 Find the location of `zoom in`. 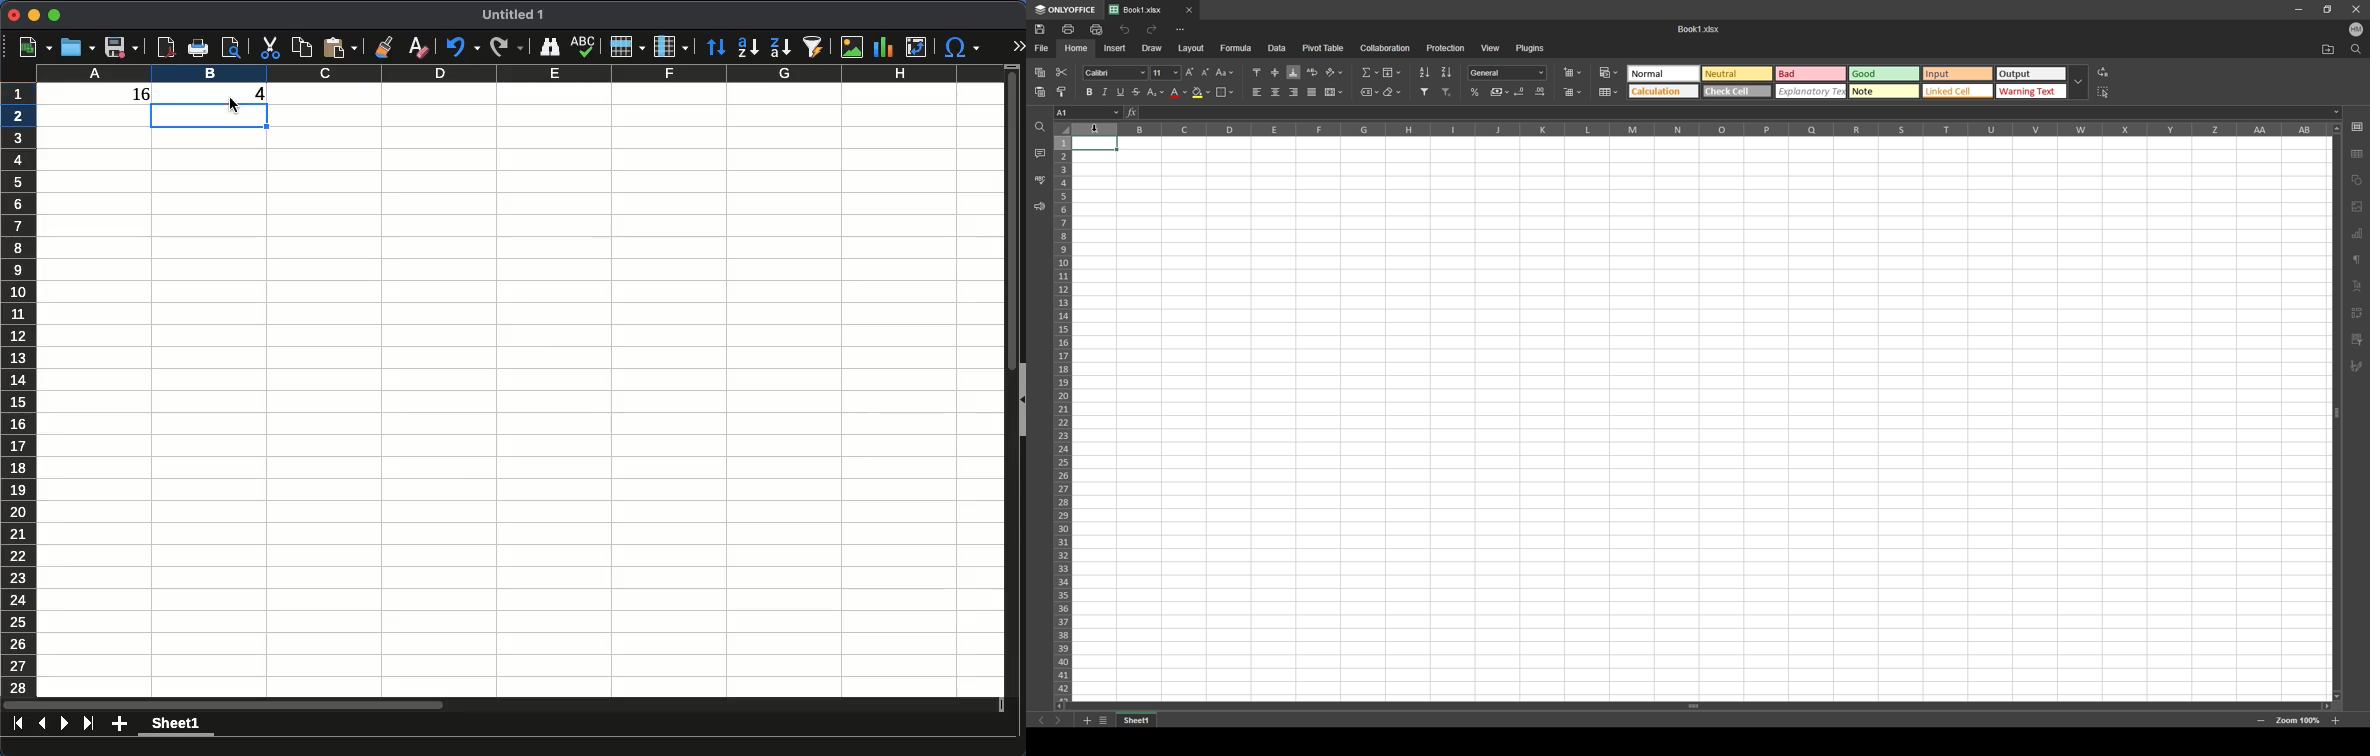

zoom in is located at coordinates (2335, 721).